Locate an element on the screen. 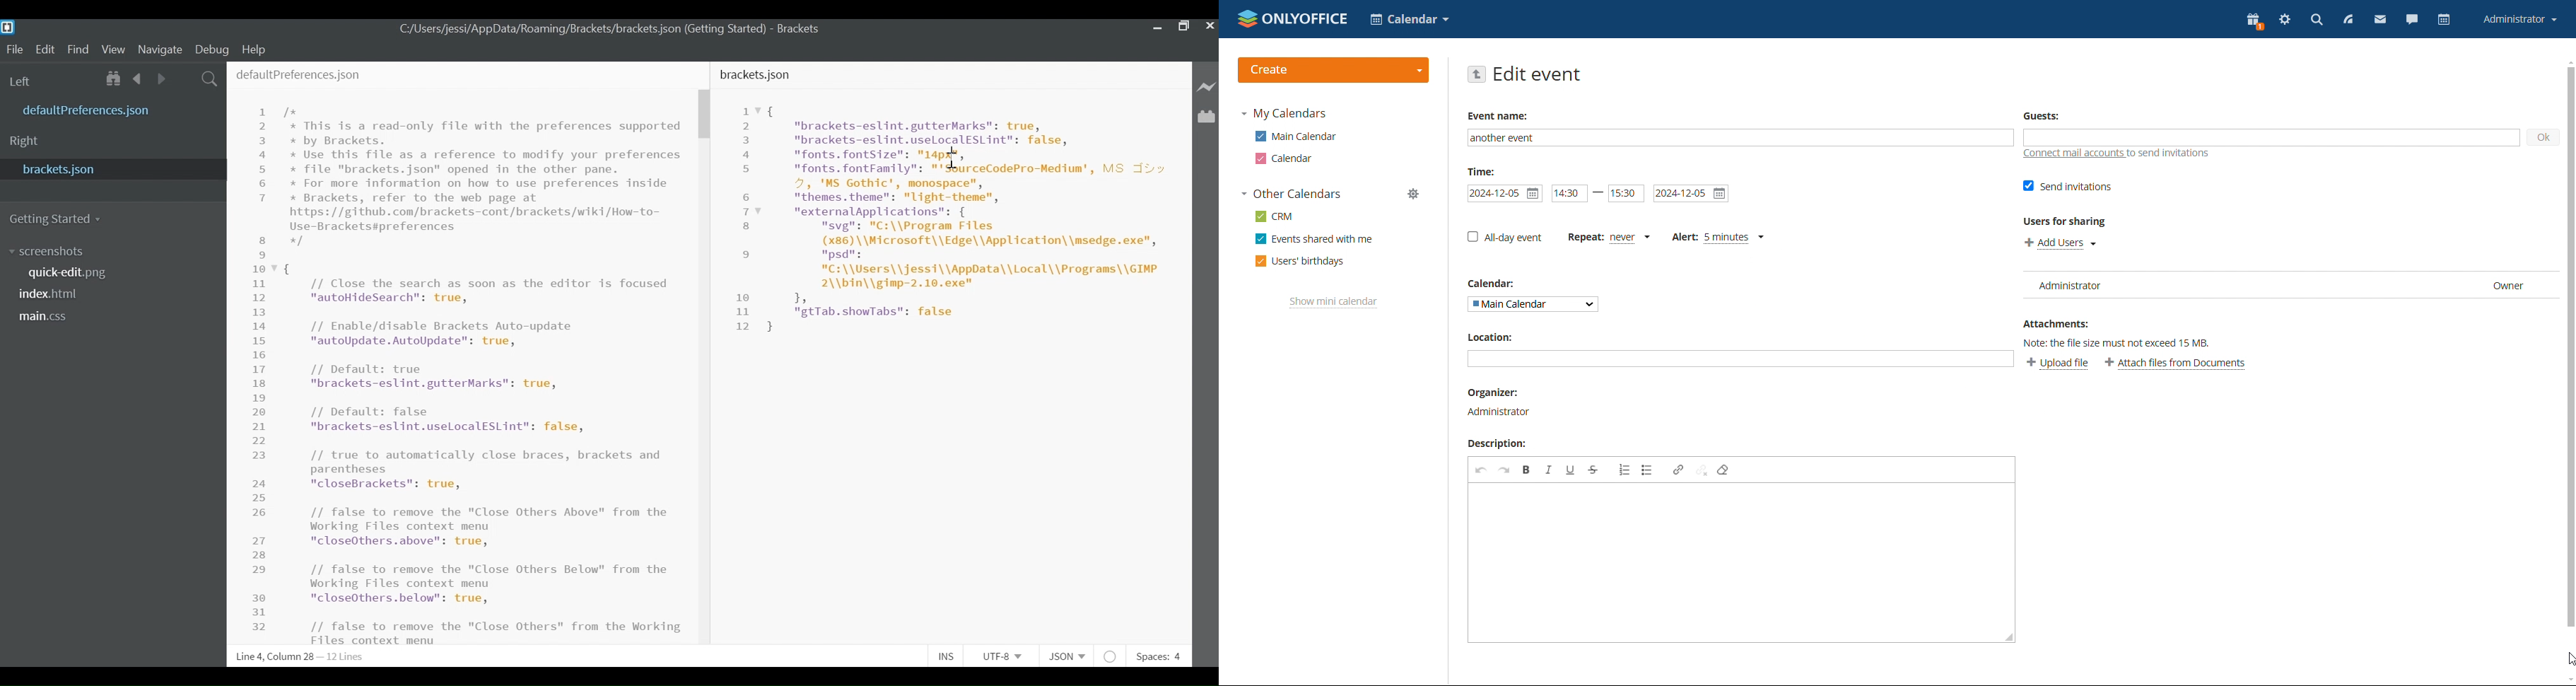 This screenshot has width=2576, height=700. View is located at coordinates (114, 49).